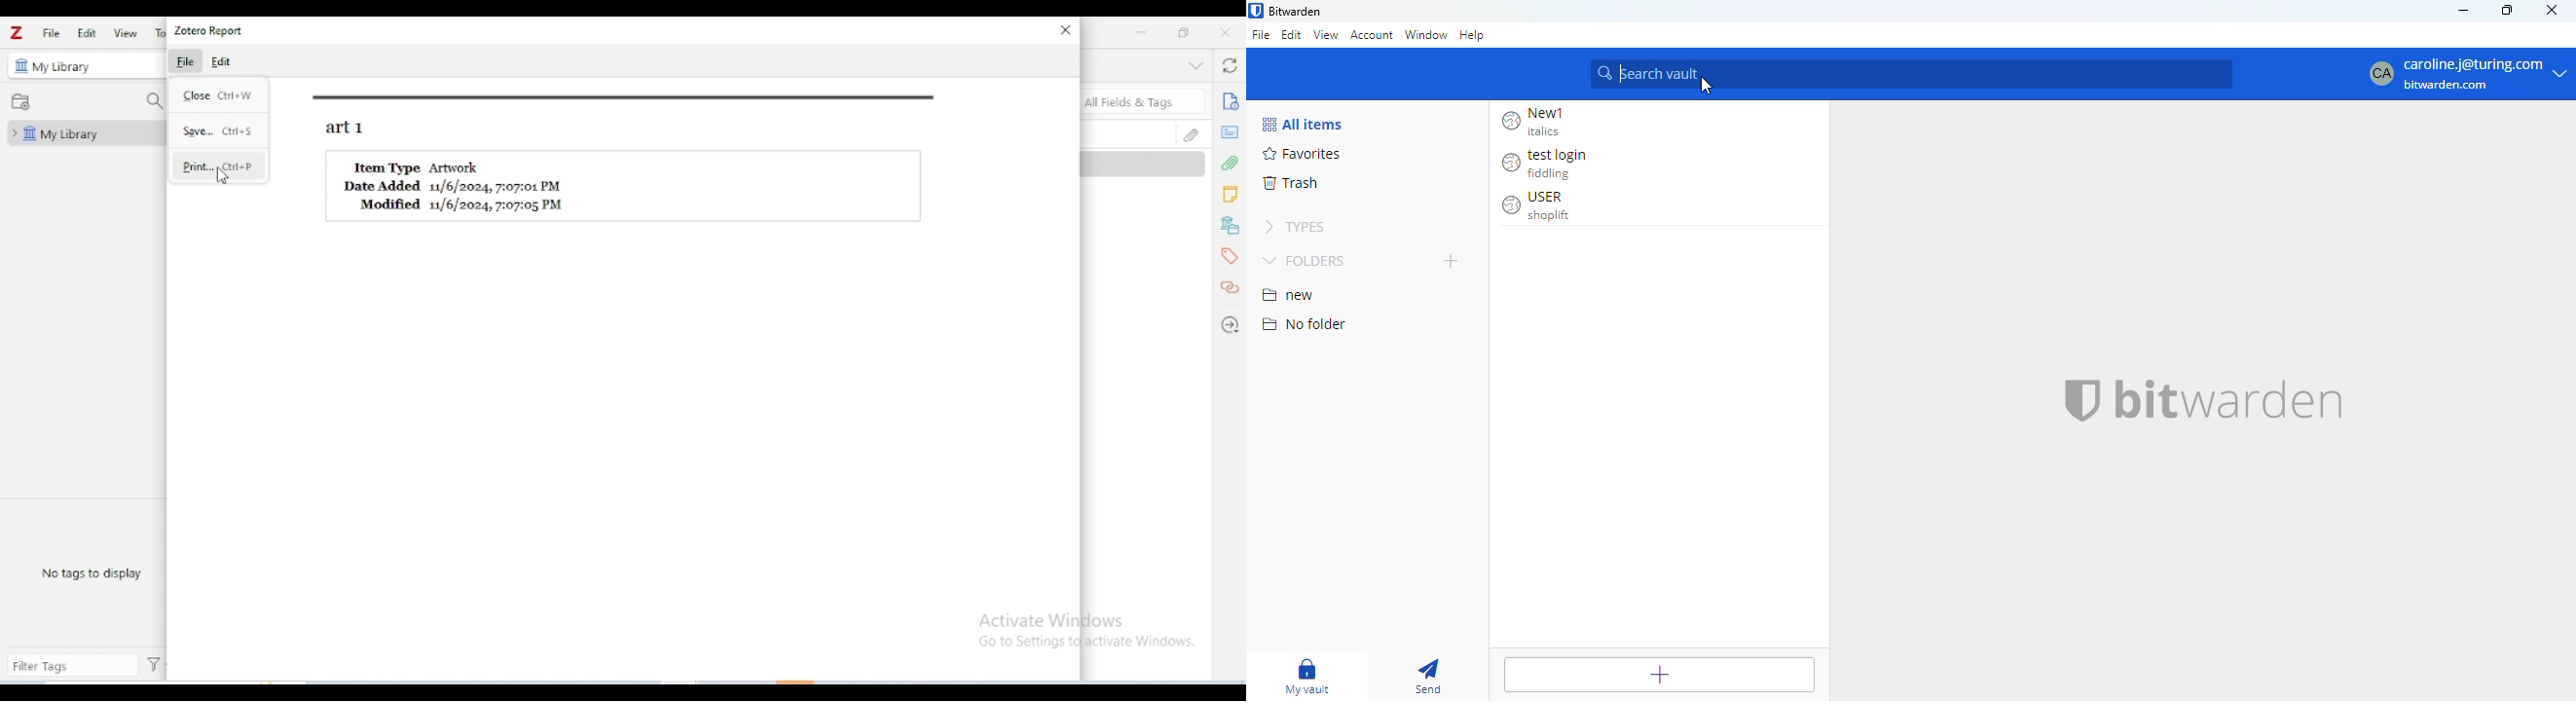  I want to click on Go to Settings to activate Windows., so click(1089, 643).